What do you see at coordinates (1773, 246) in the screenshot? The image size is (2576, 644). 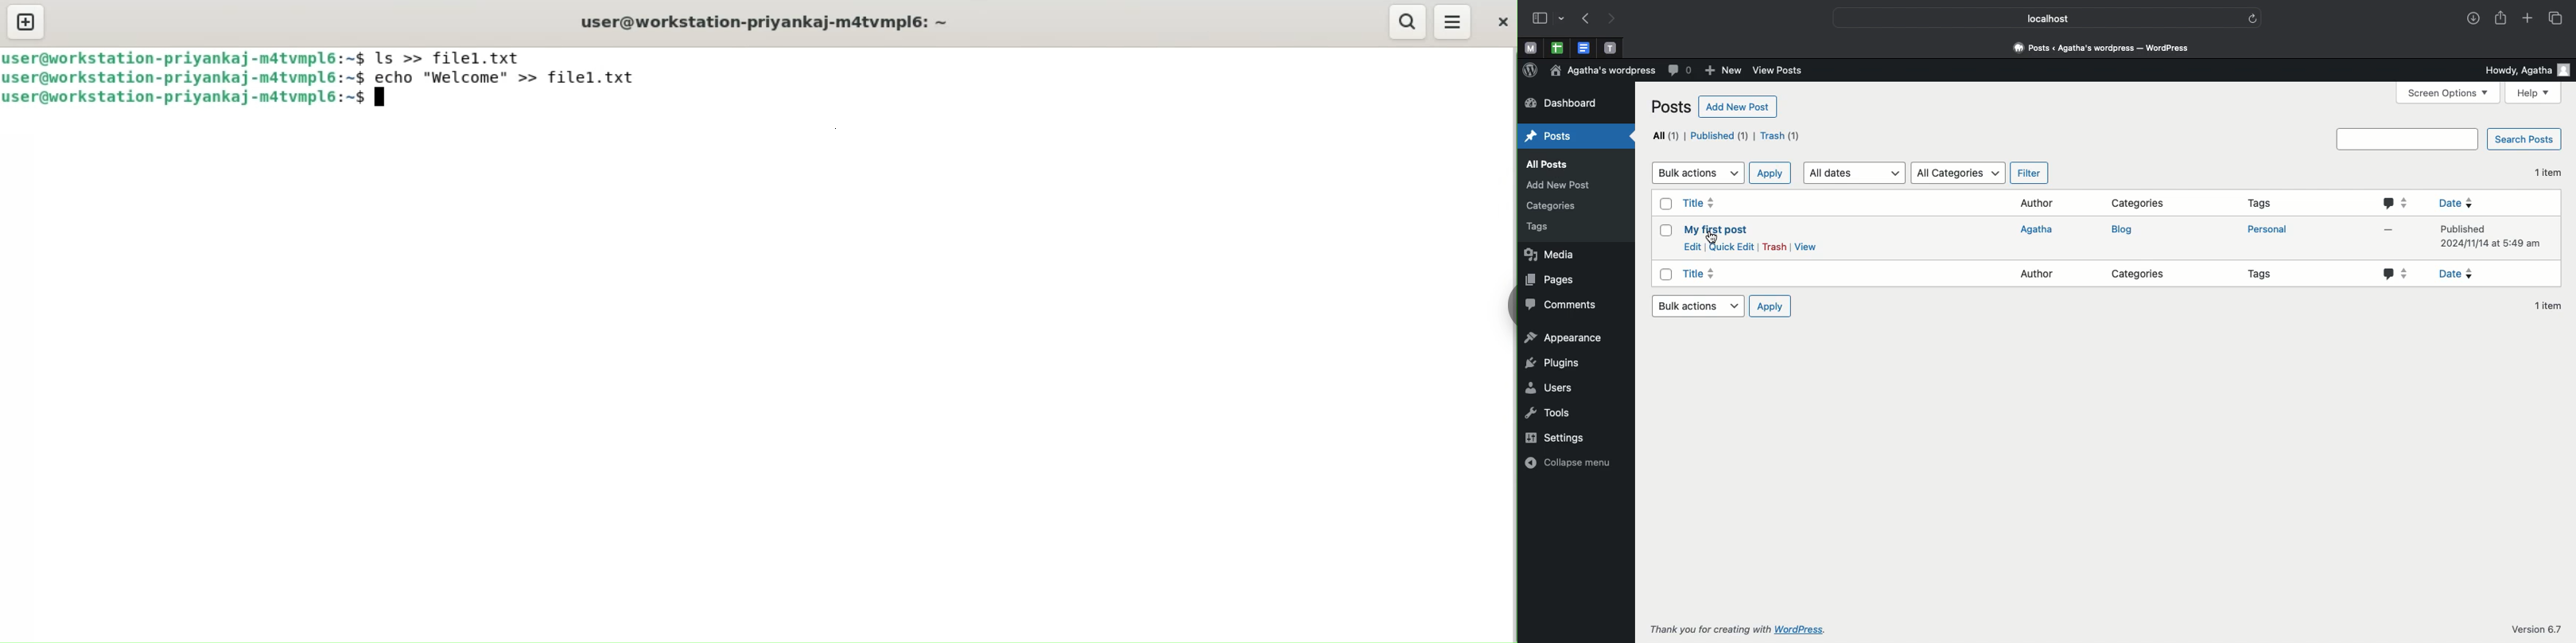 I see `Trash` at bounding box center [1773, 246].